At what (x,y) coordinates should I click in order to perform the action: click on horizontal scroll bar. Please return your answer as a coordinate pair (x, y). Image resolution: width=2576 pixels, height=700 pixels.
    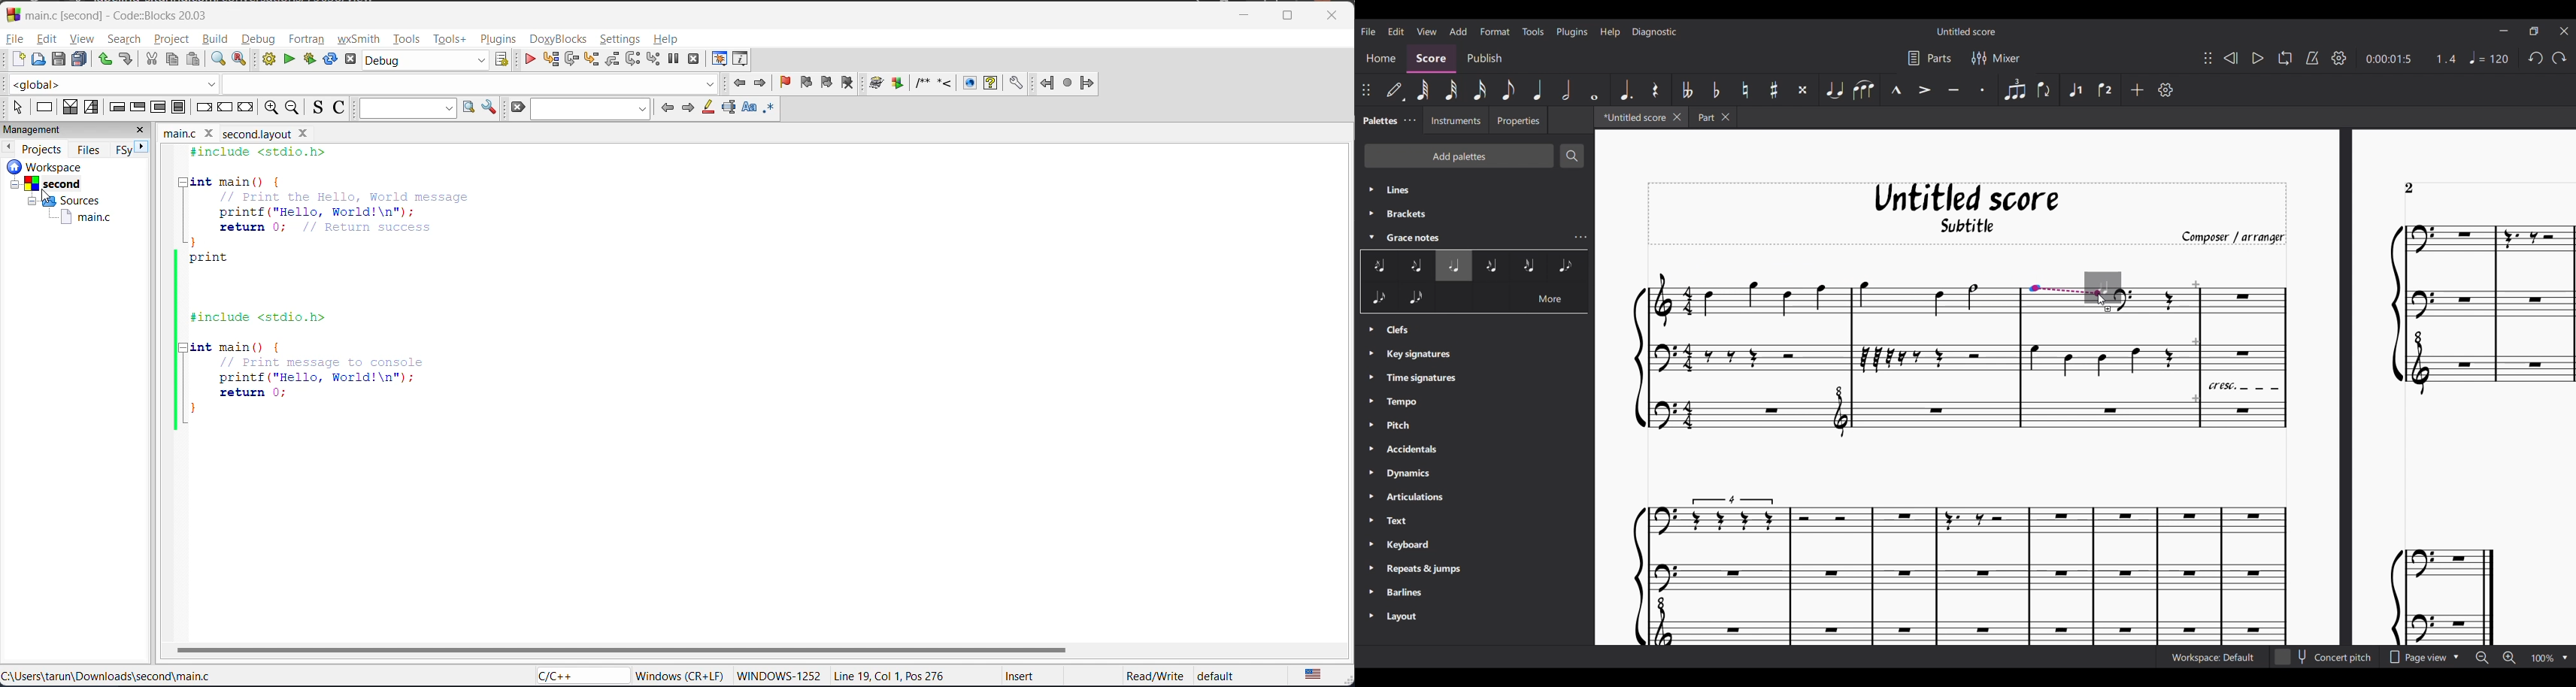
    Looking at the image, I should click on (620, 649).